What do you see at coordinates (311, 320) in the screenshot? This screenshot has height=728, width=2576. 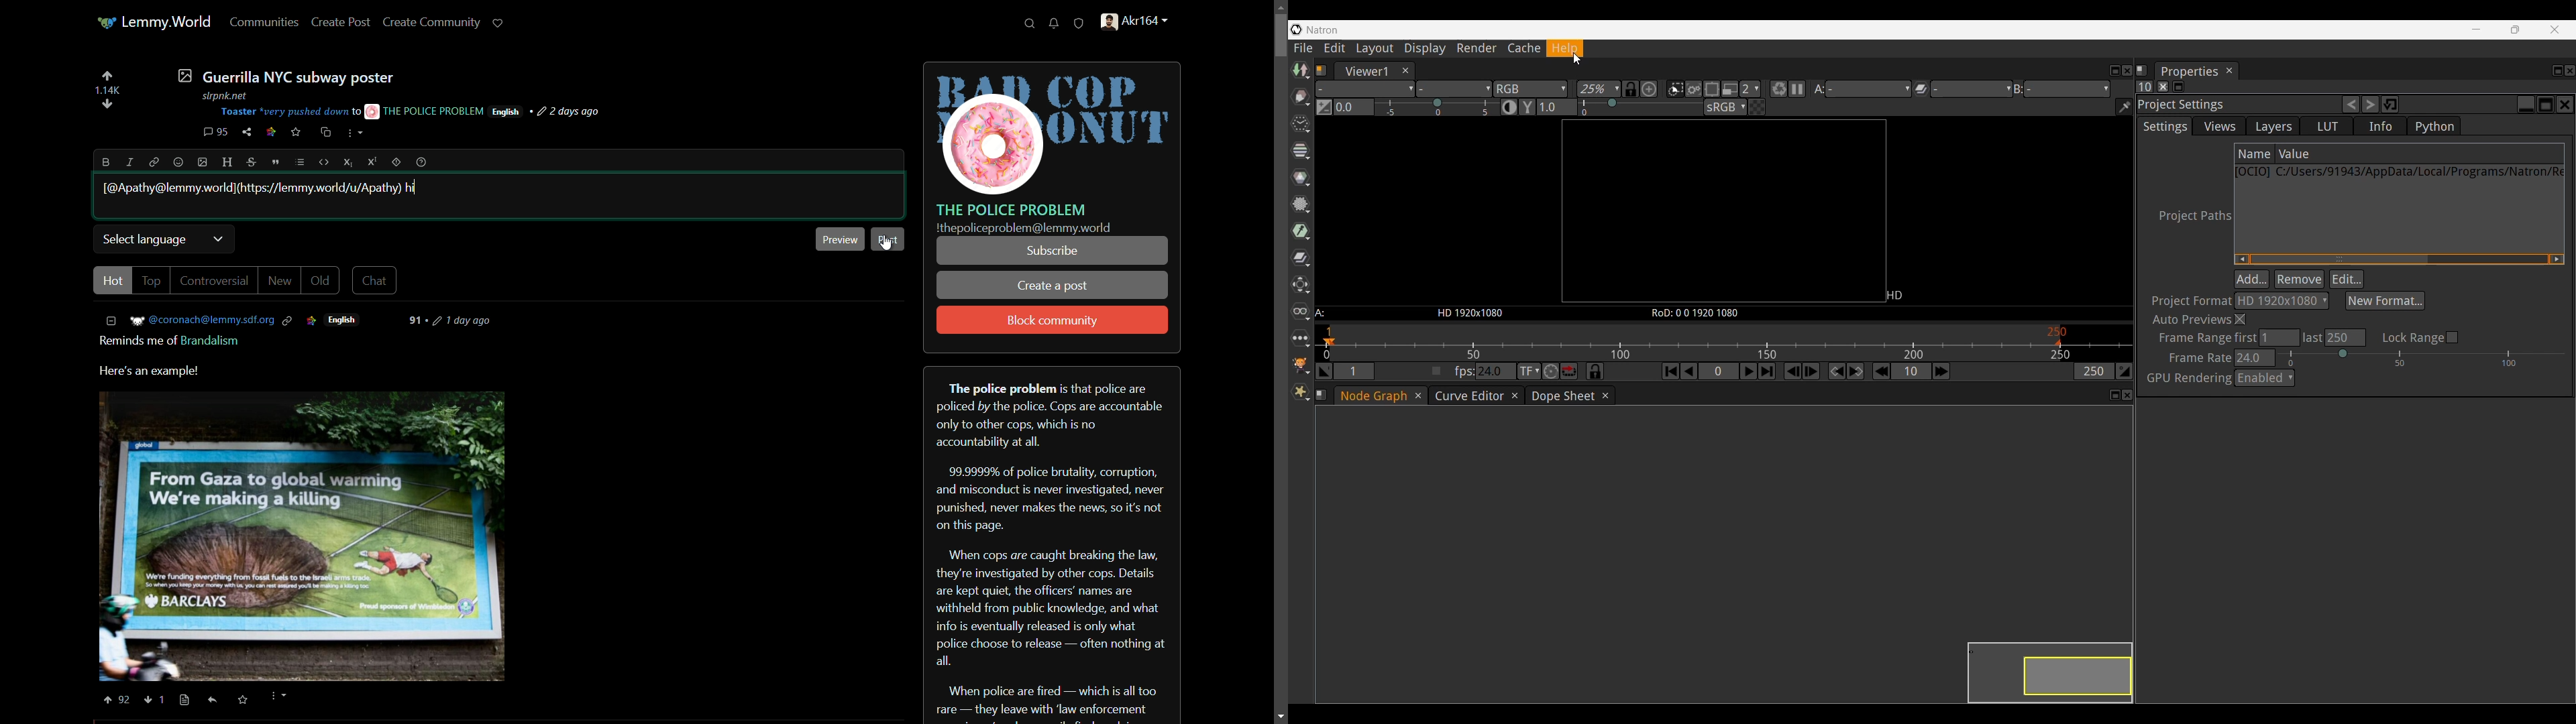 I see `ICON` at bounding box center [311, 320].